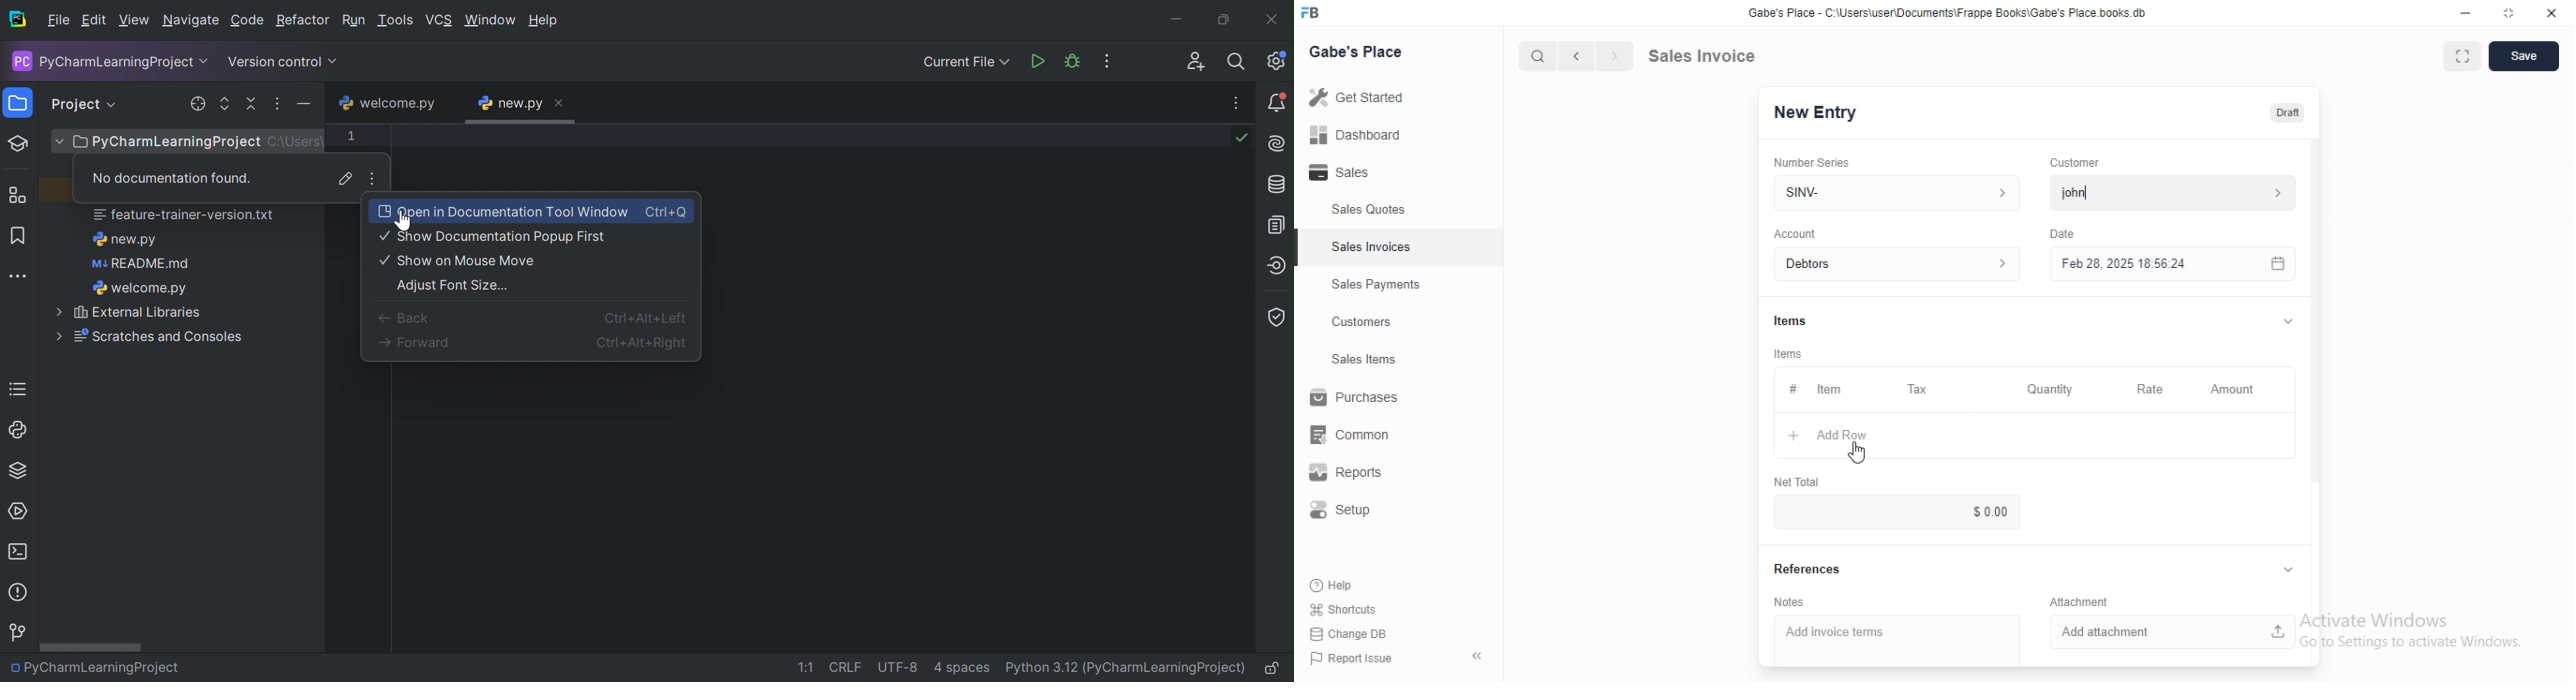 Image resolution: width=2576 pixels, height=700 pixels. I want to click on work space, so click(972, 391).